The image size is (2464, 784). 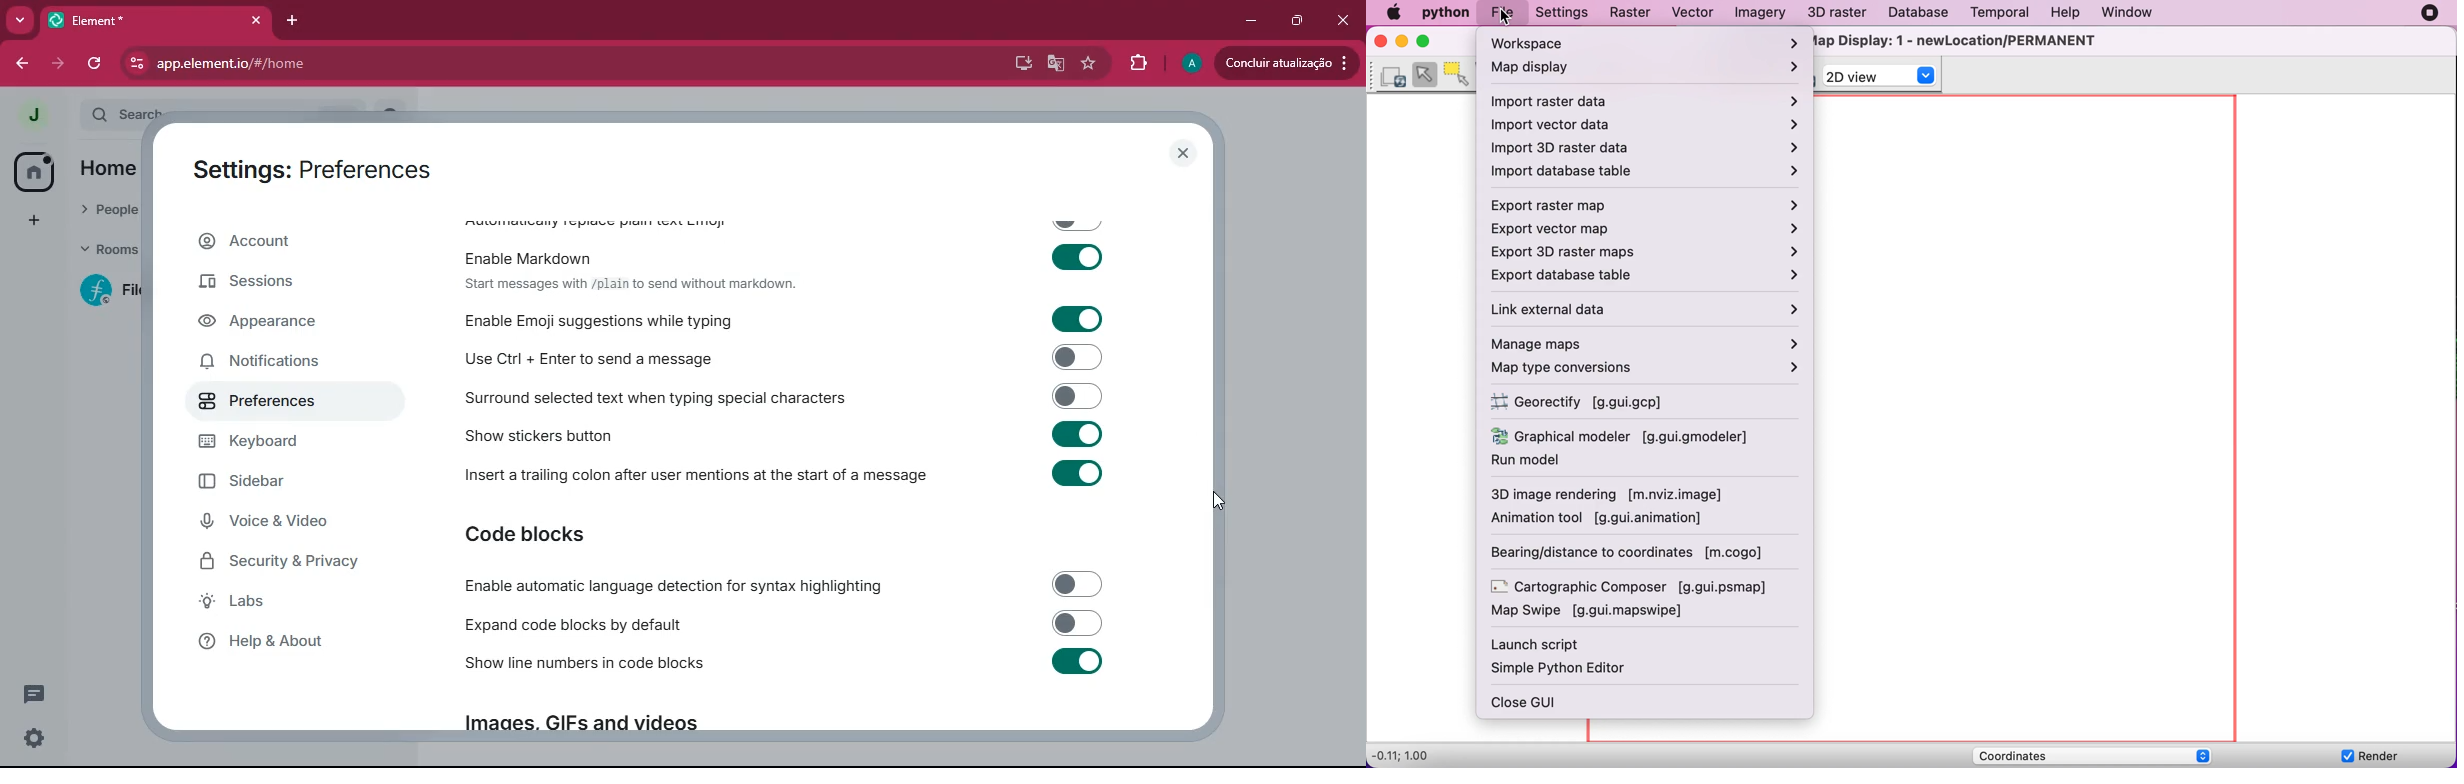 What do you see at coordinates (291, 20) in the screenshot?
I see `add tab` at bounding box center [291, 20].